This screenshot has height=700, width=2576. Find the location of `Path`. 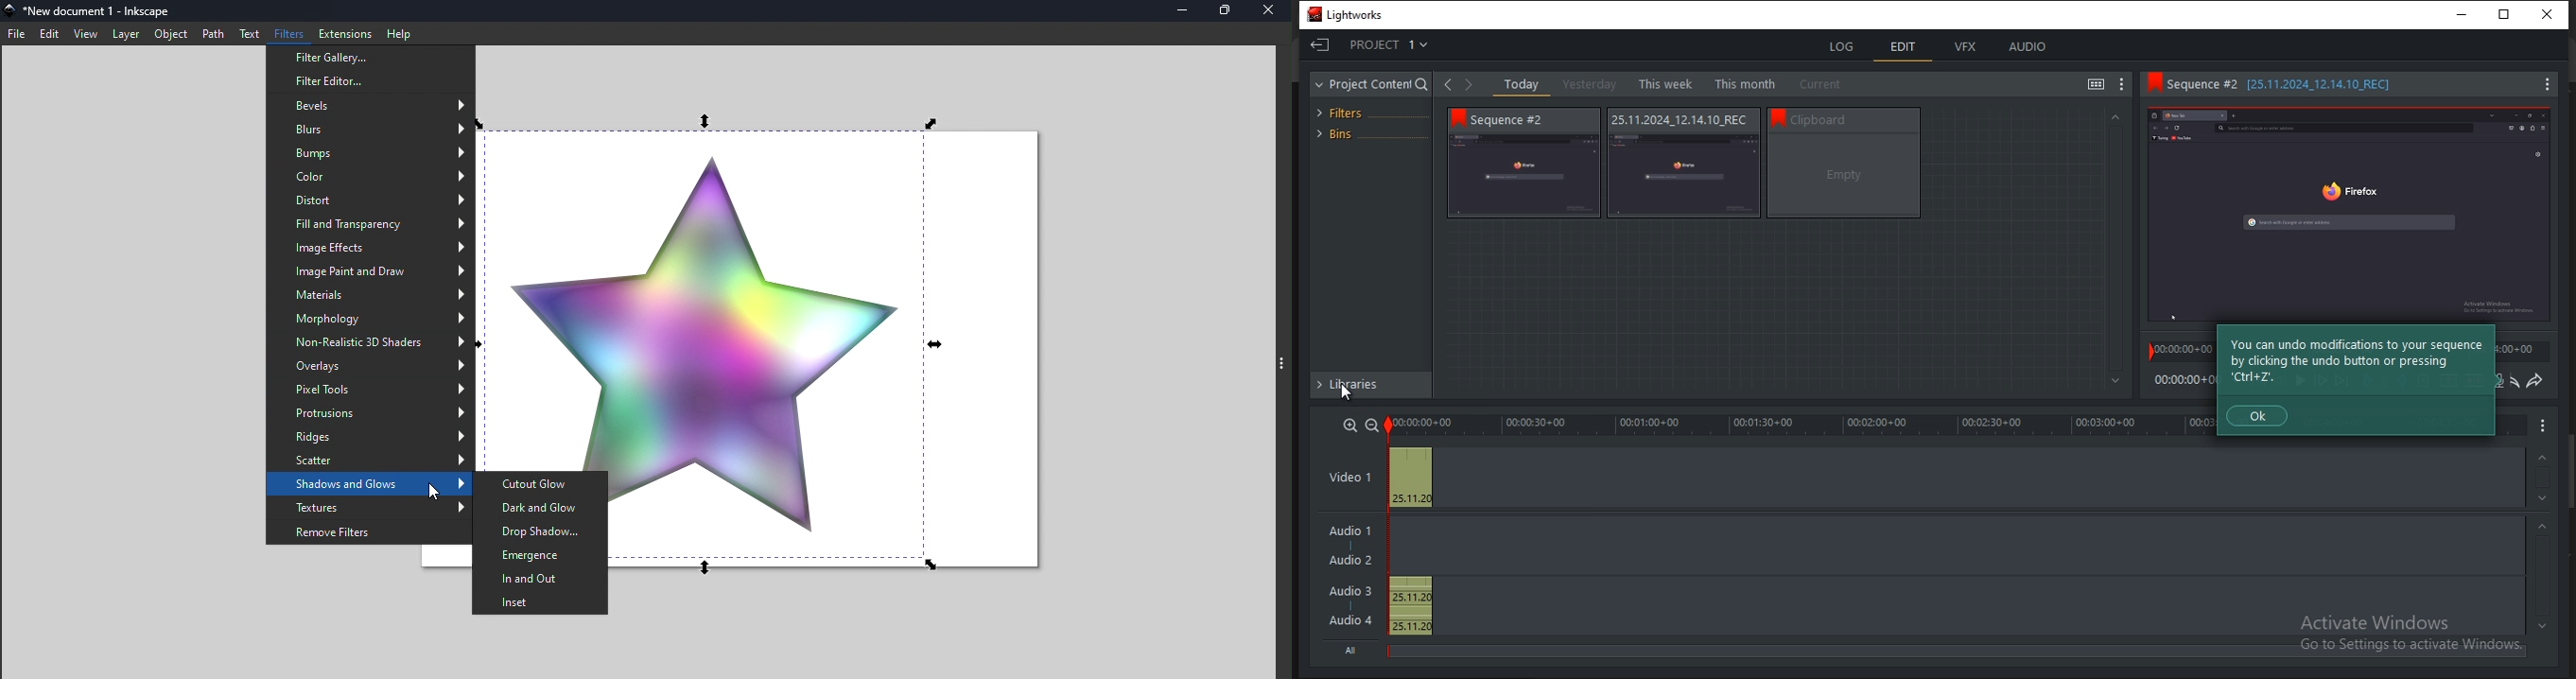

Path is located at coordinates (216, 35).